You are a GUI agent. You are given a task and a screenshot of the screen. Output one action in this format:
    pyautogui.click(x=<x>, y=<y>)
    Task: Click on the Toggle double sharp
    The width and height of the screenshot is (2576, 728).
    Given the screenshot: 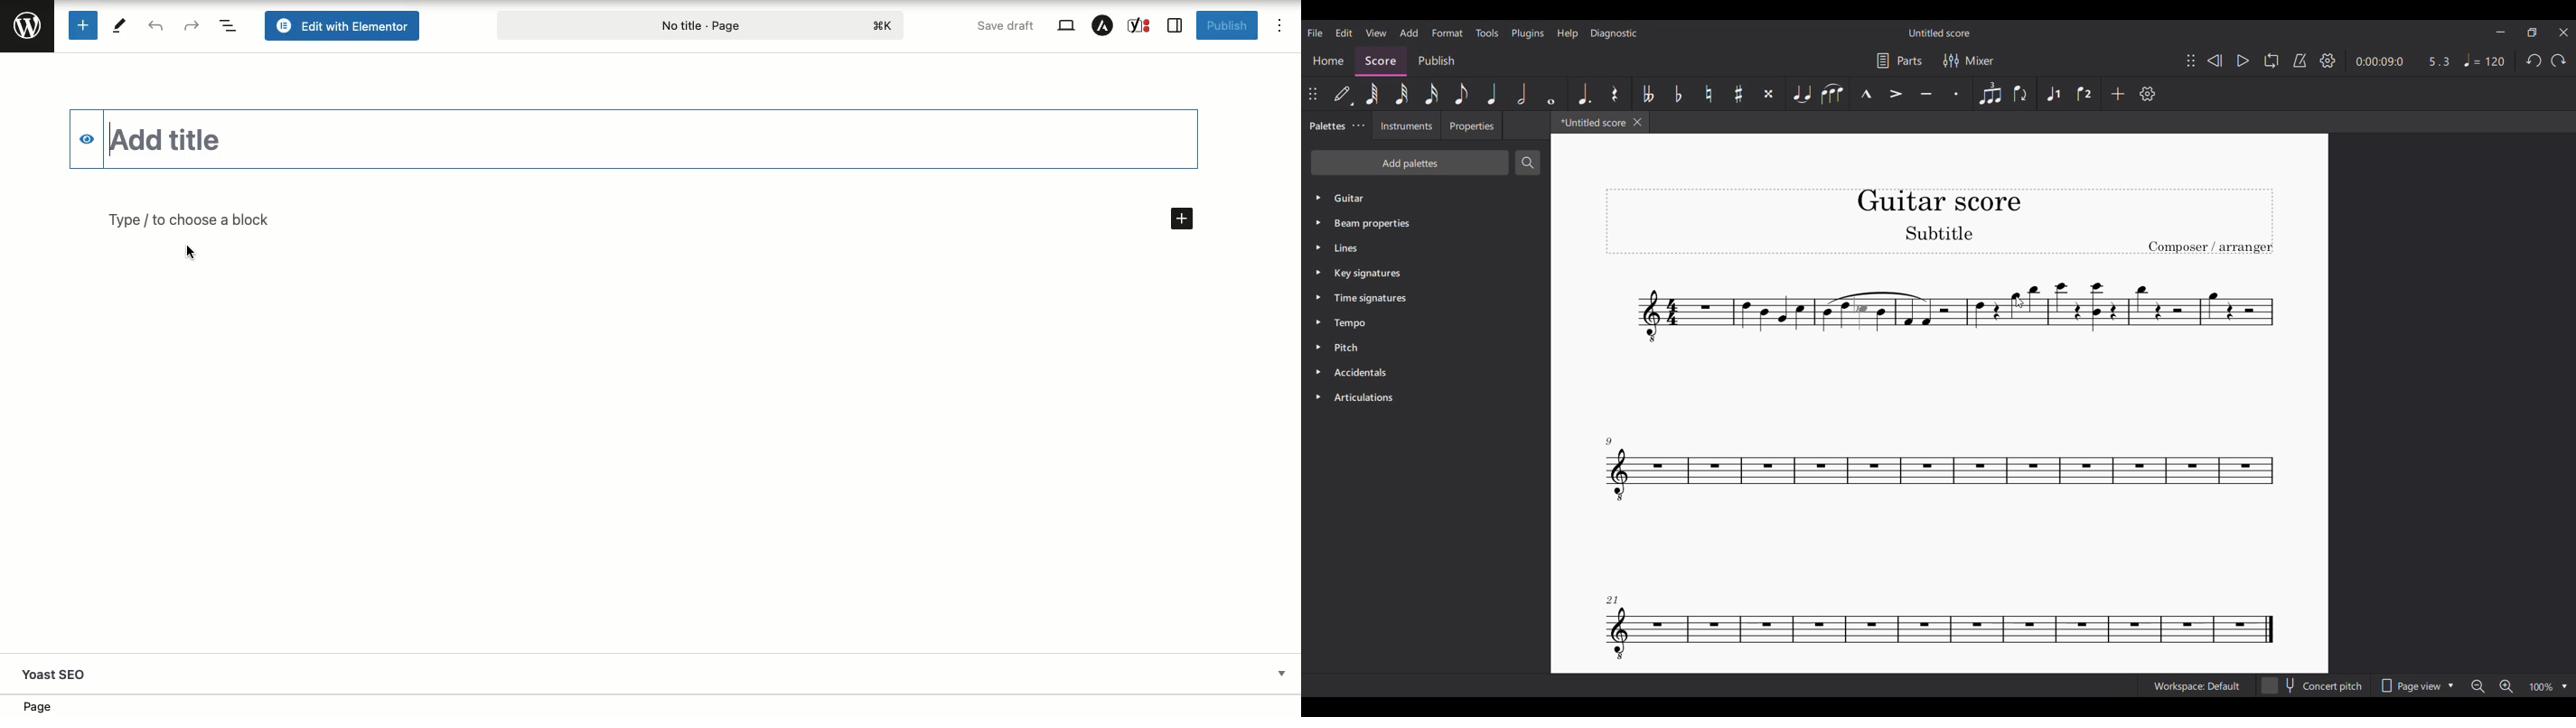 What is the action you would take?
    pyautogui.click(x=1769, y=94)
    